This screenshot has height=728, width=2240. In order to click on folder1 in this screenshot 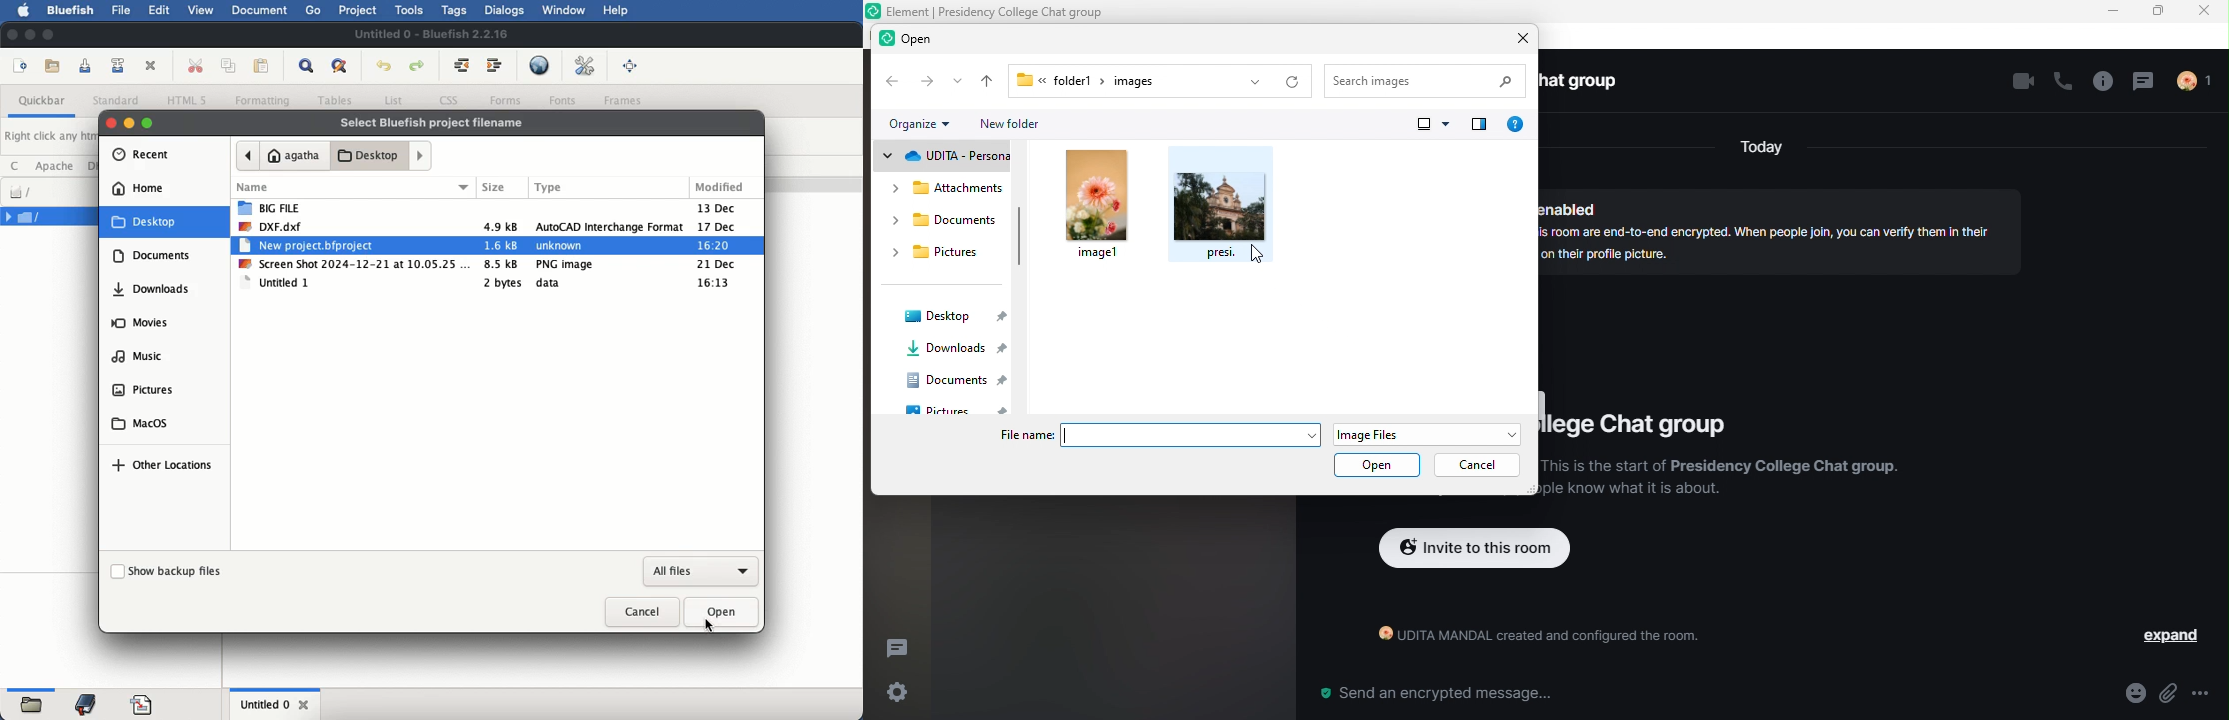, I will do `click(1053, 77)`.